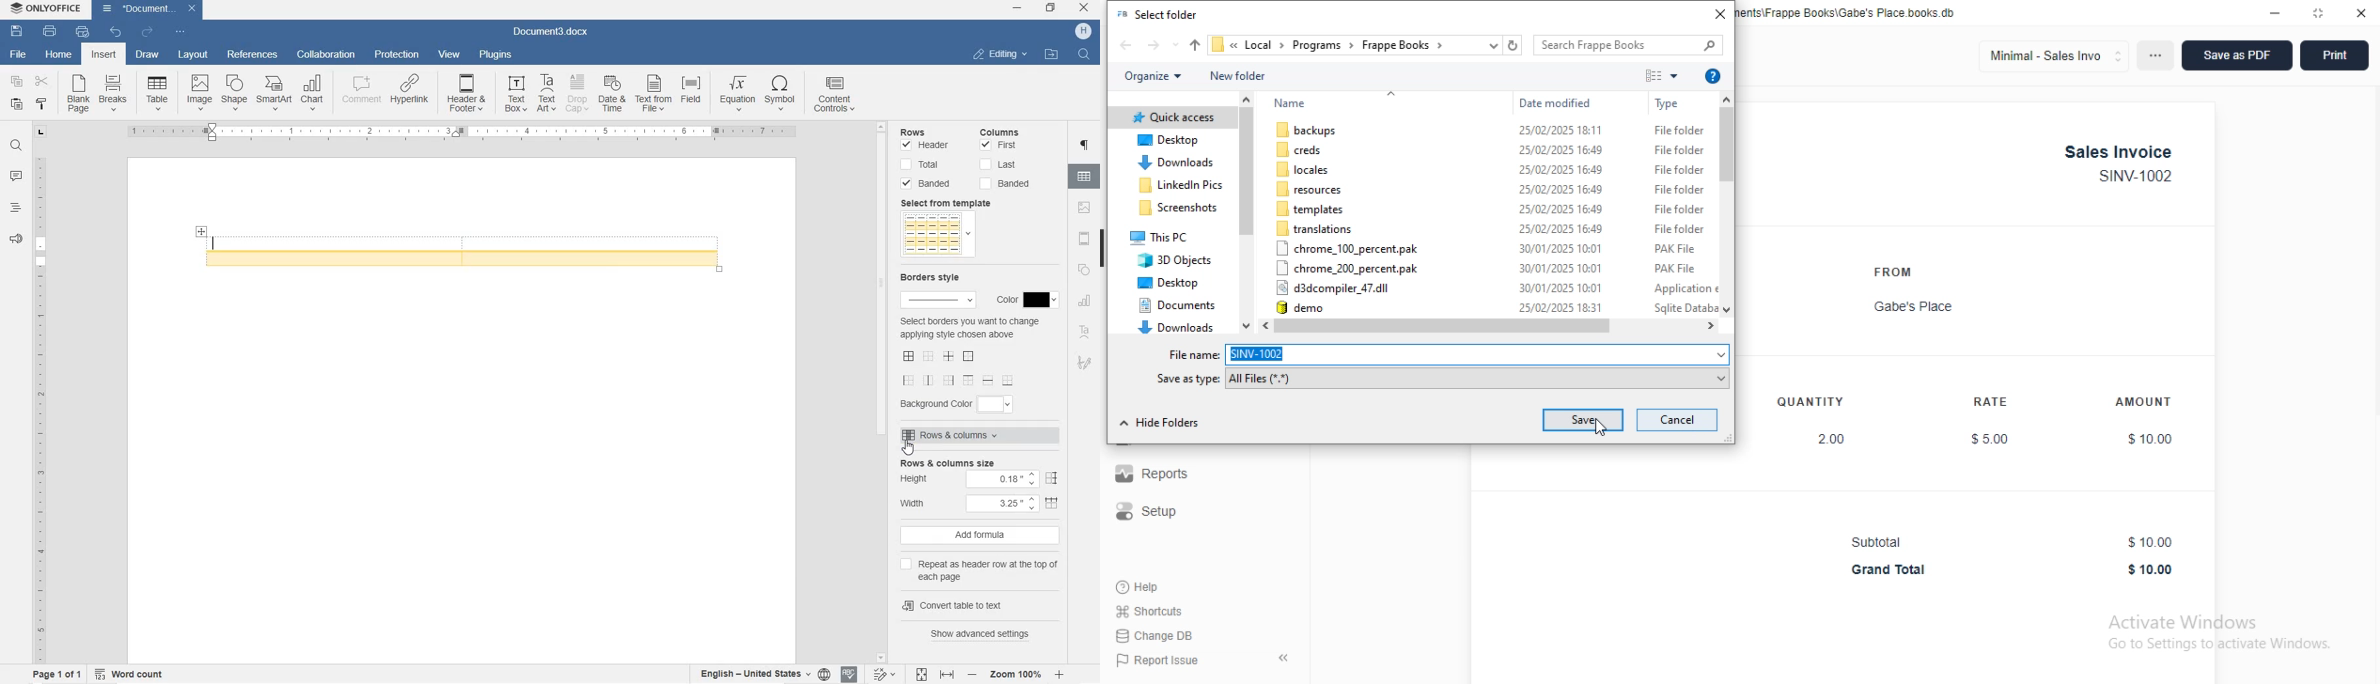  I want to click on 30/01/2025 10:01, so click(1560, 268).